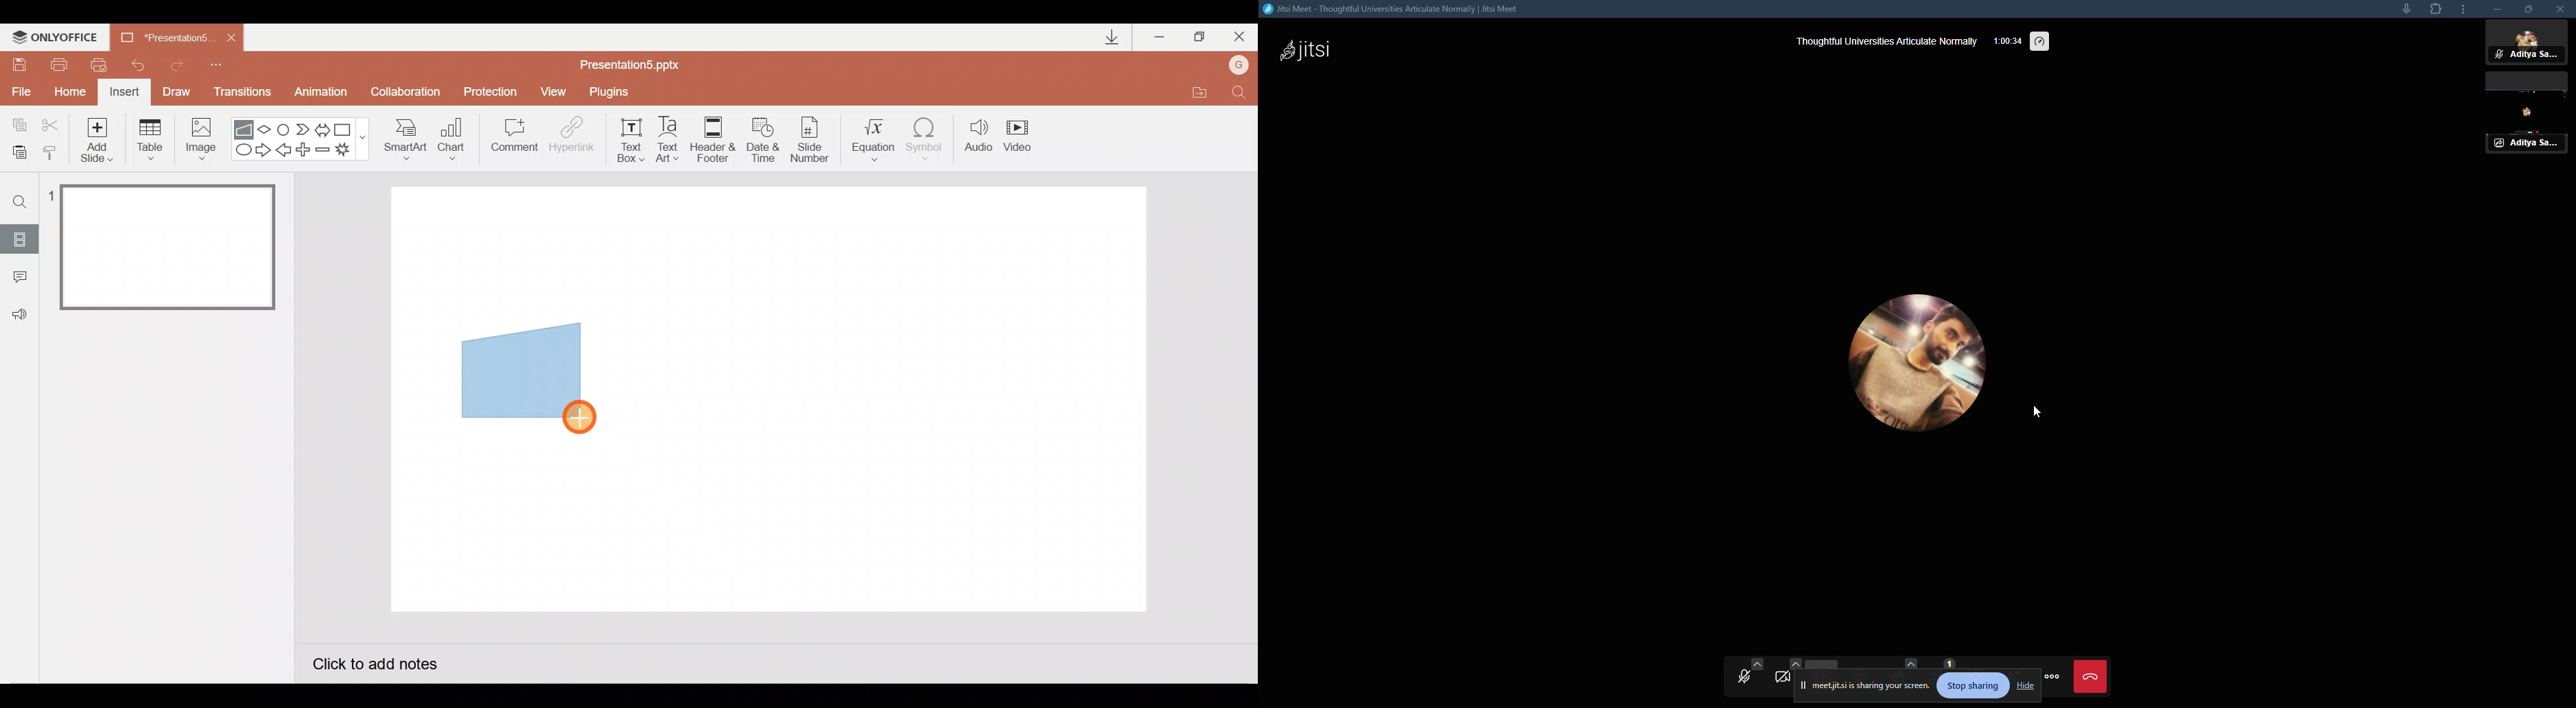 The width and height of the screenshot is (2576, 728). I want to click on Minimize, so click(1161, 38).